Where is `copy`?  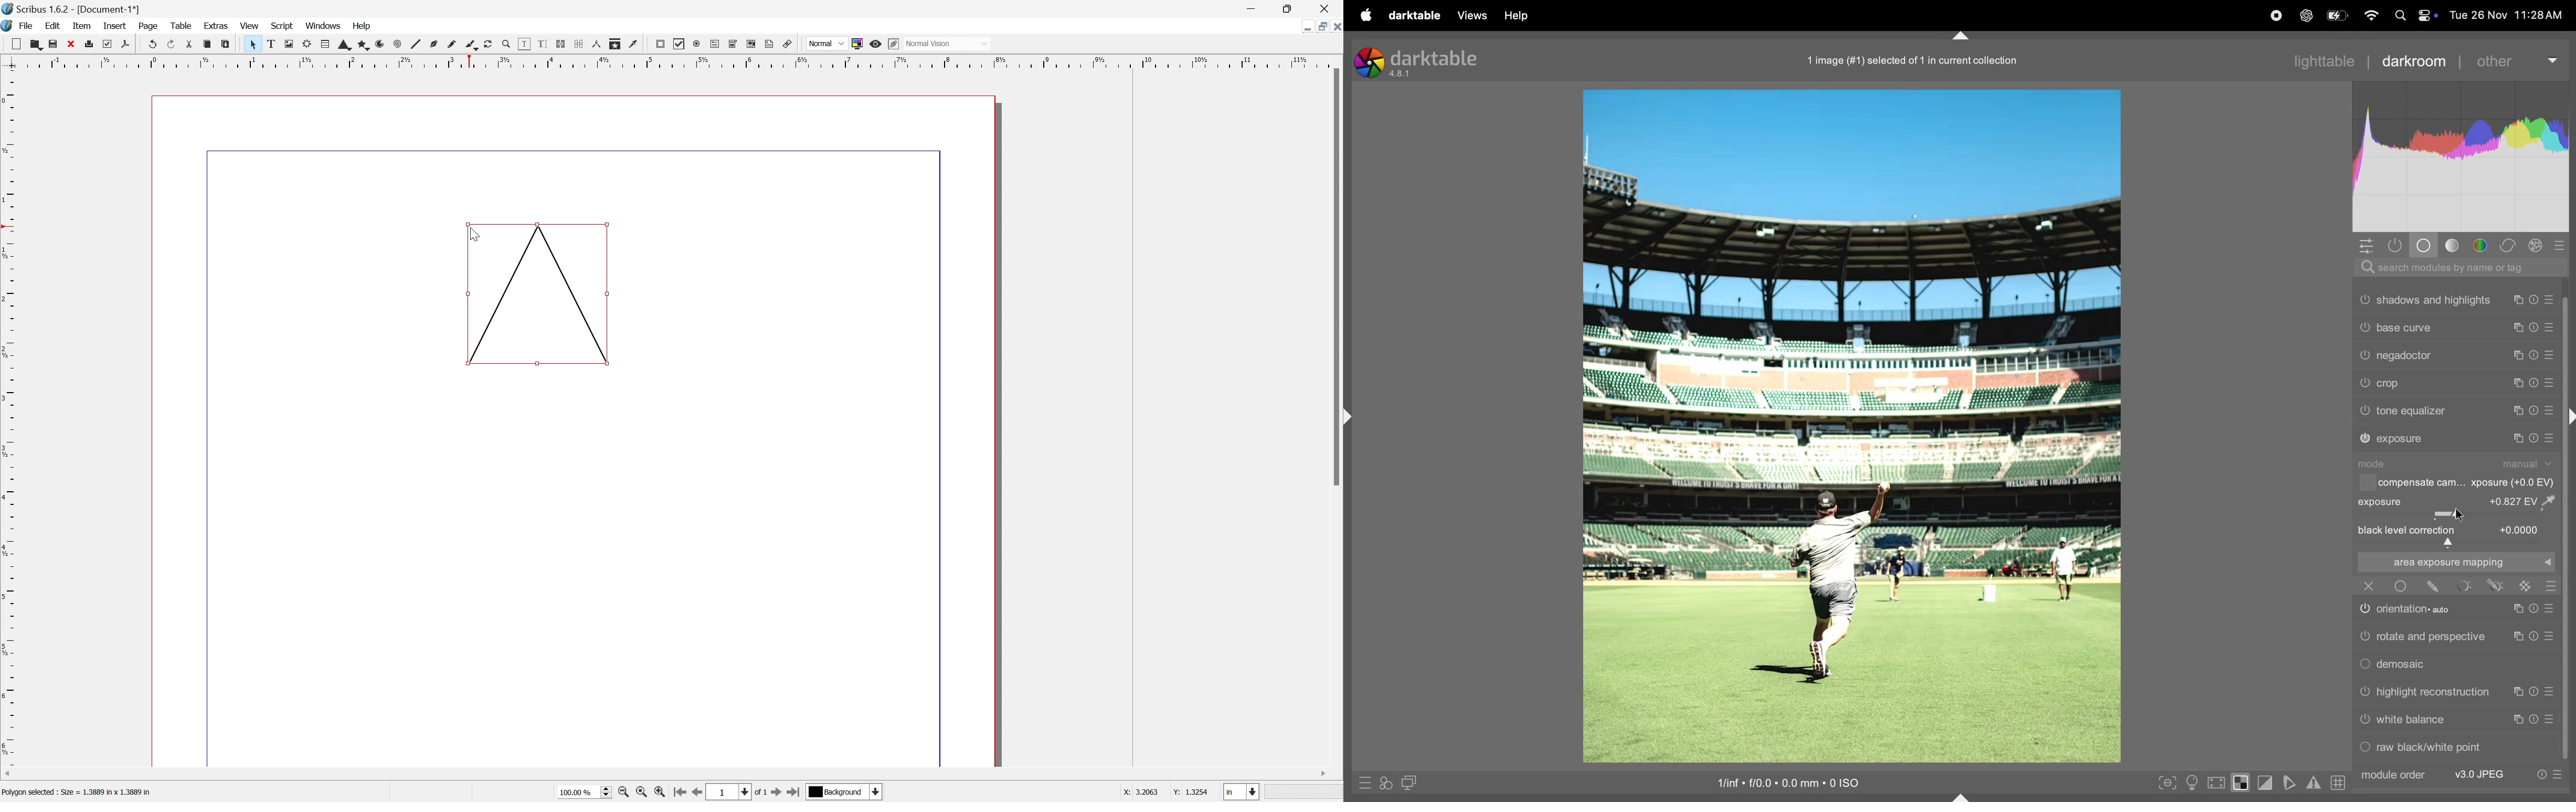 copy is located at coordinates (2515, 609).